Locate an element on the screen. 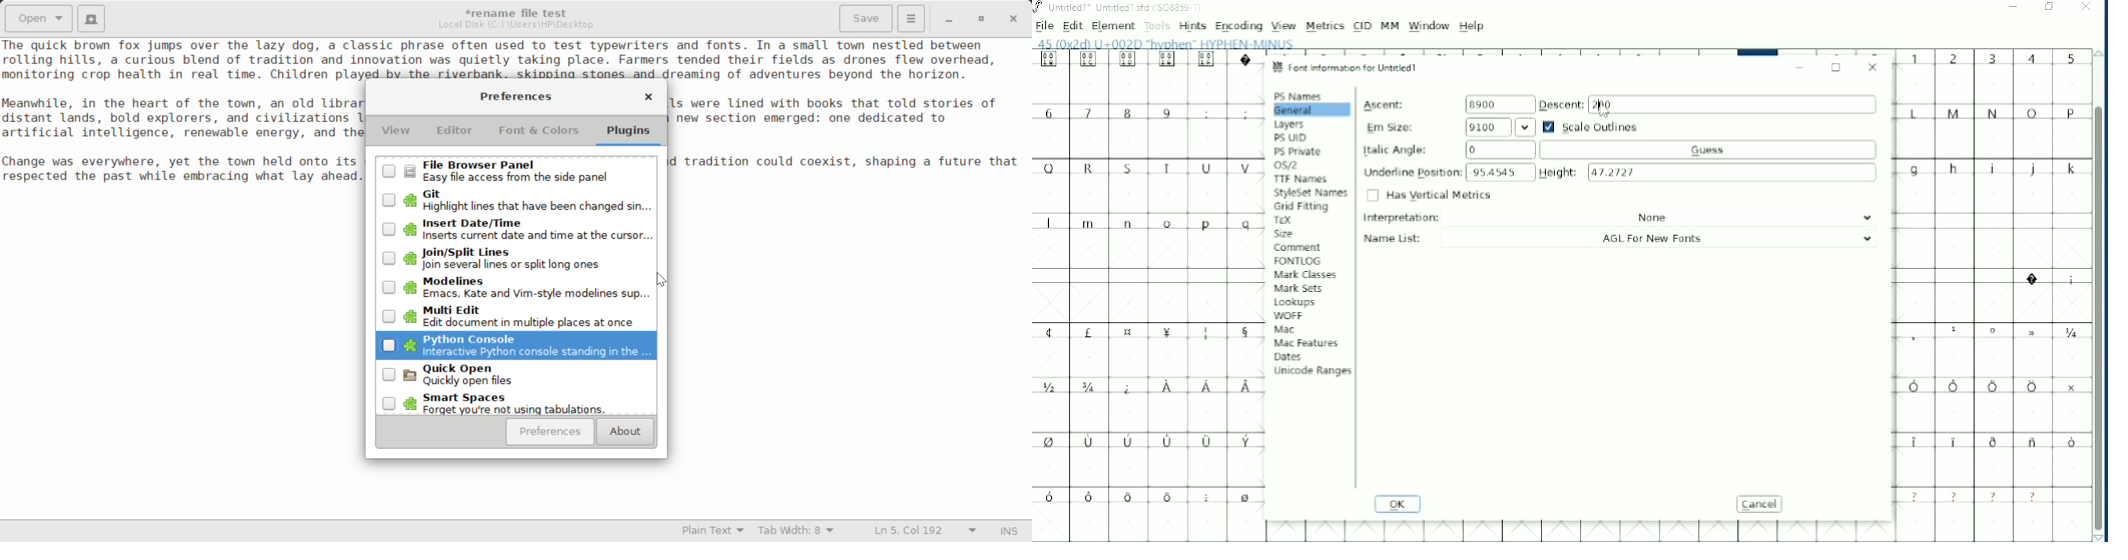 The width and height of the screenshot is (2128, 560). CID is located at coordinates (1363, 26).